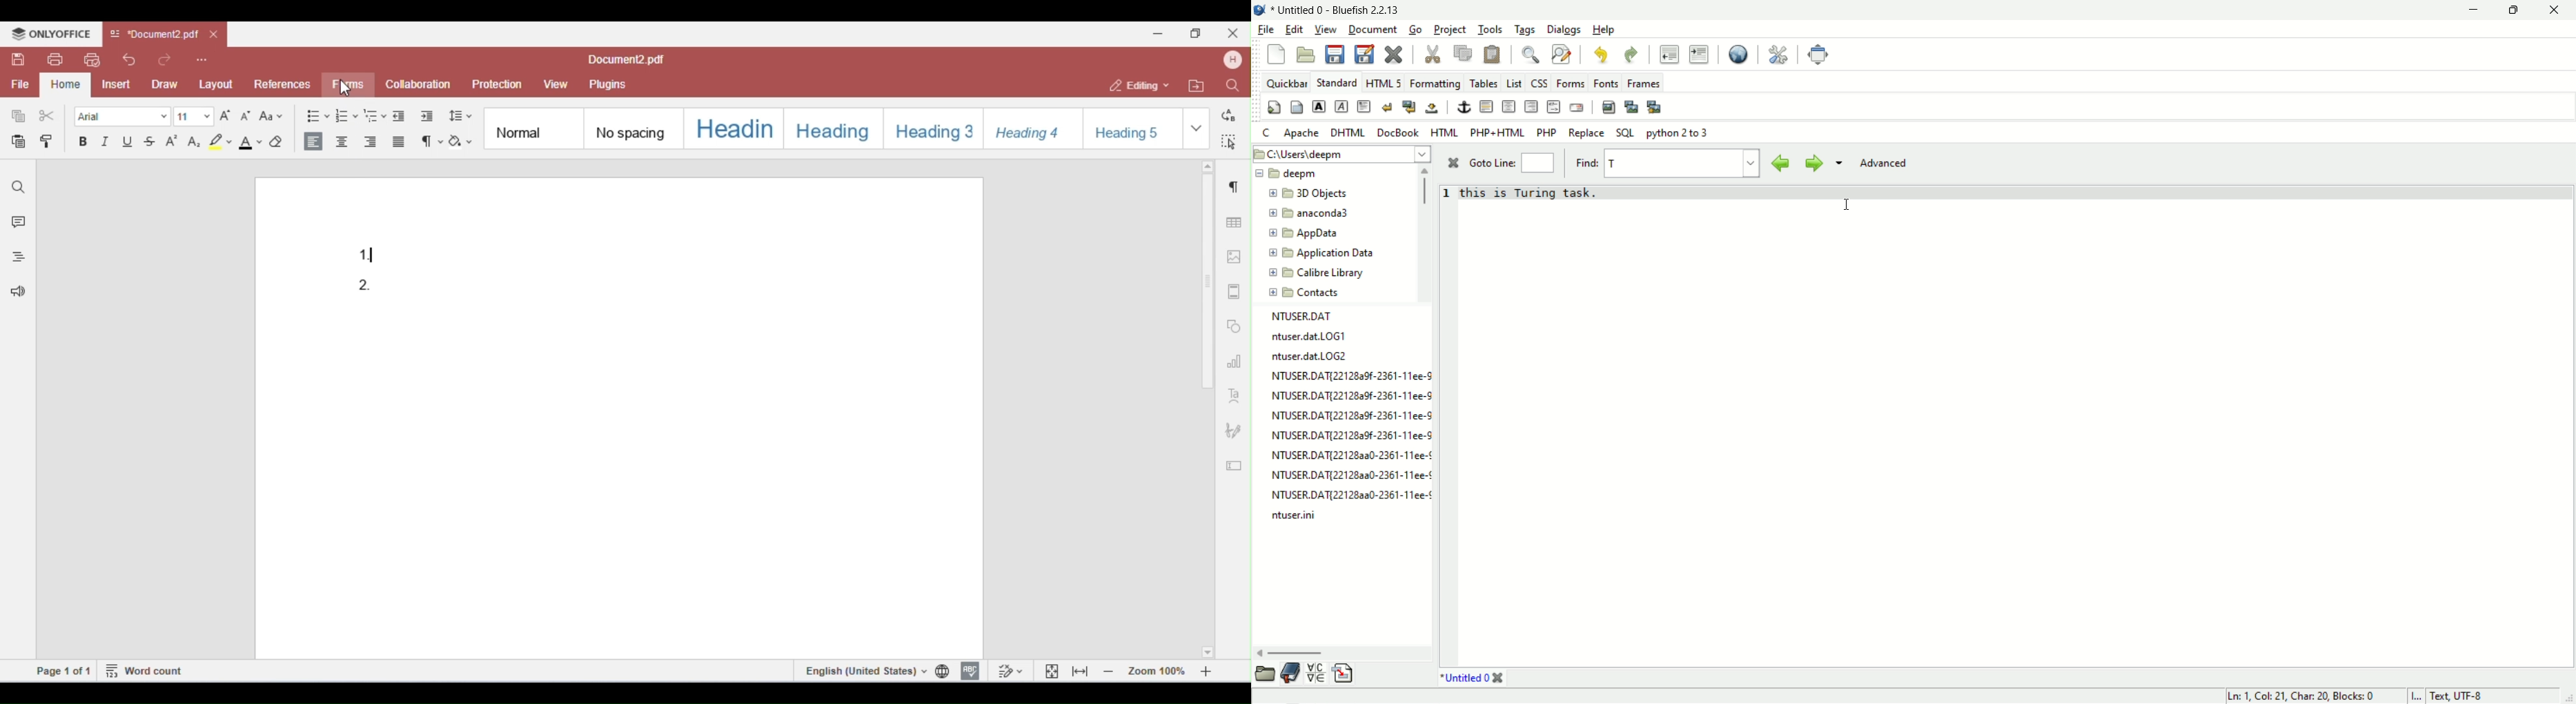 This screenshot has width=2576, height=728. Describe the element at coordinates (1680, 133) in the screenshot. I see `python 2 to 3` at that location.